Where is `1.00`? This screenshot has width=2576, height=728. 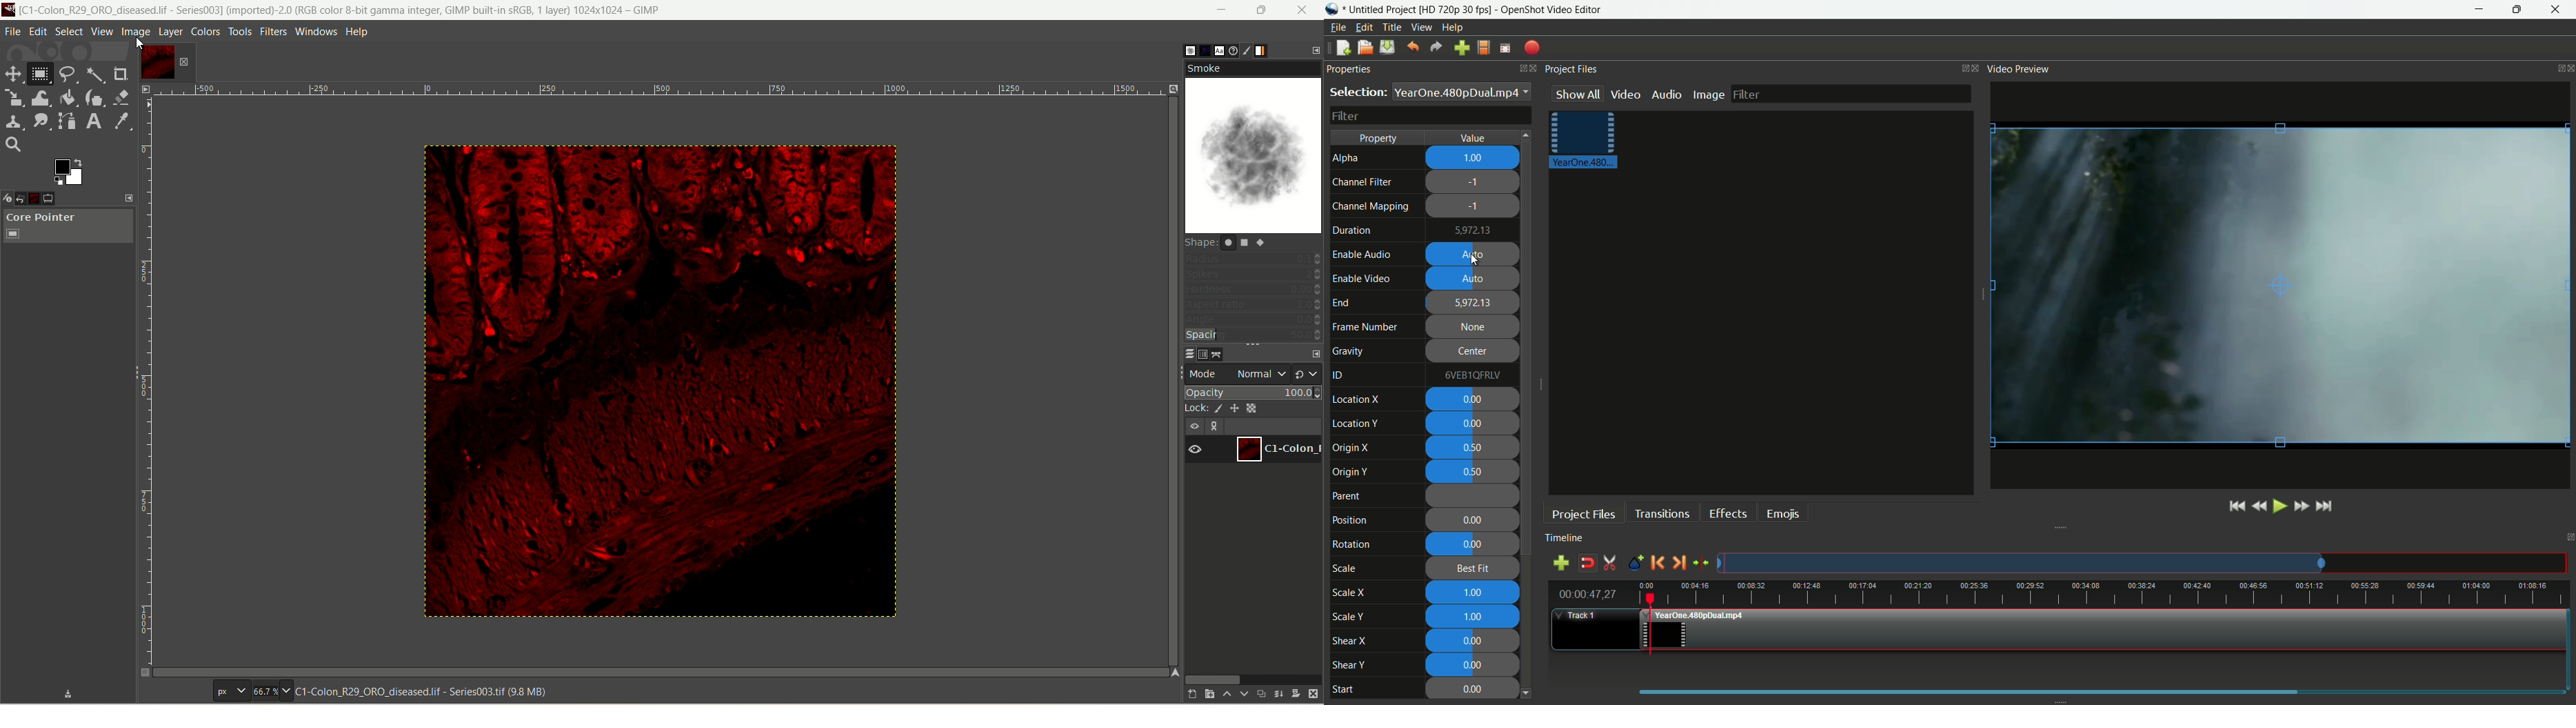 1.00 is located at coordinates (1474, 593).